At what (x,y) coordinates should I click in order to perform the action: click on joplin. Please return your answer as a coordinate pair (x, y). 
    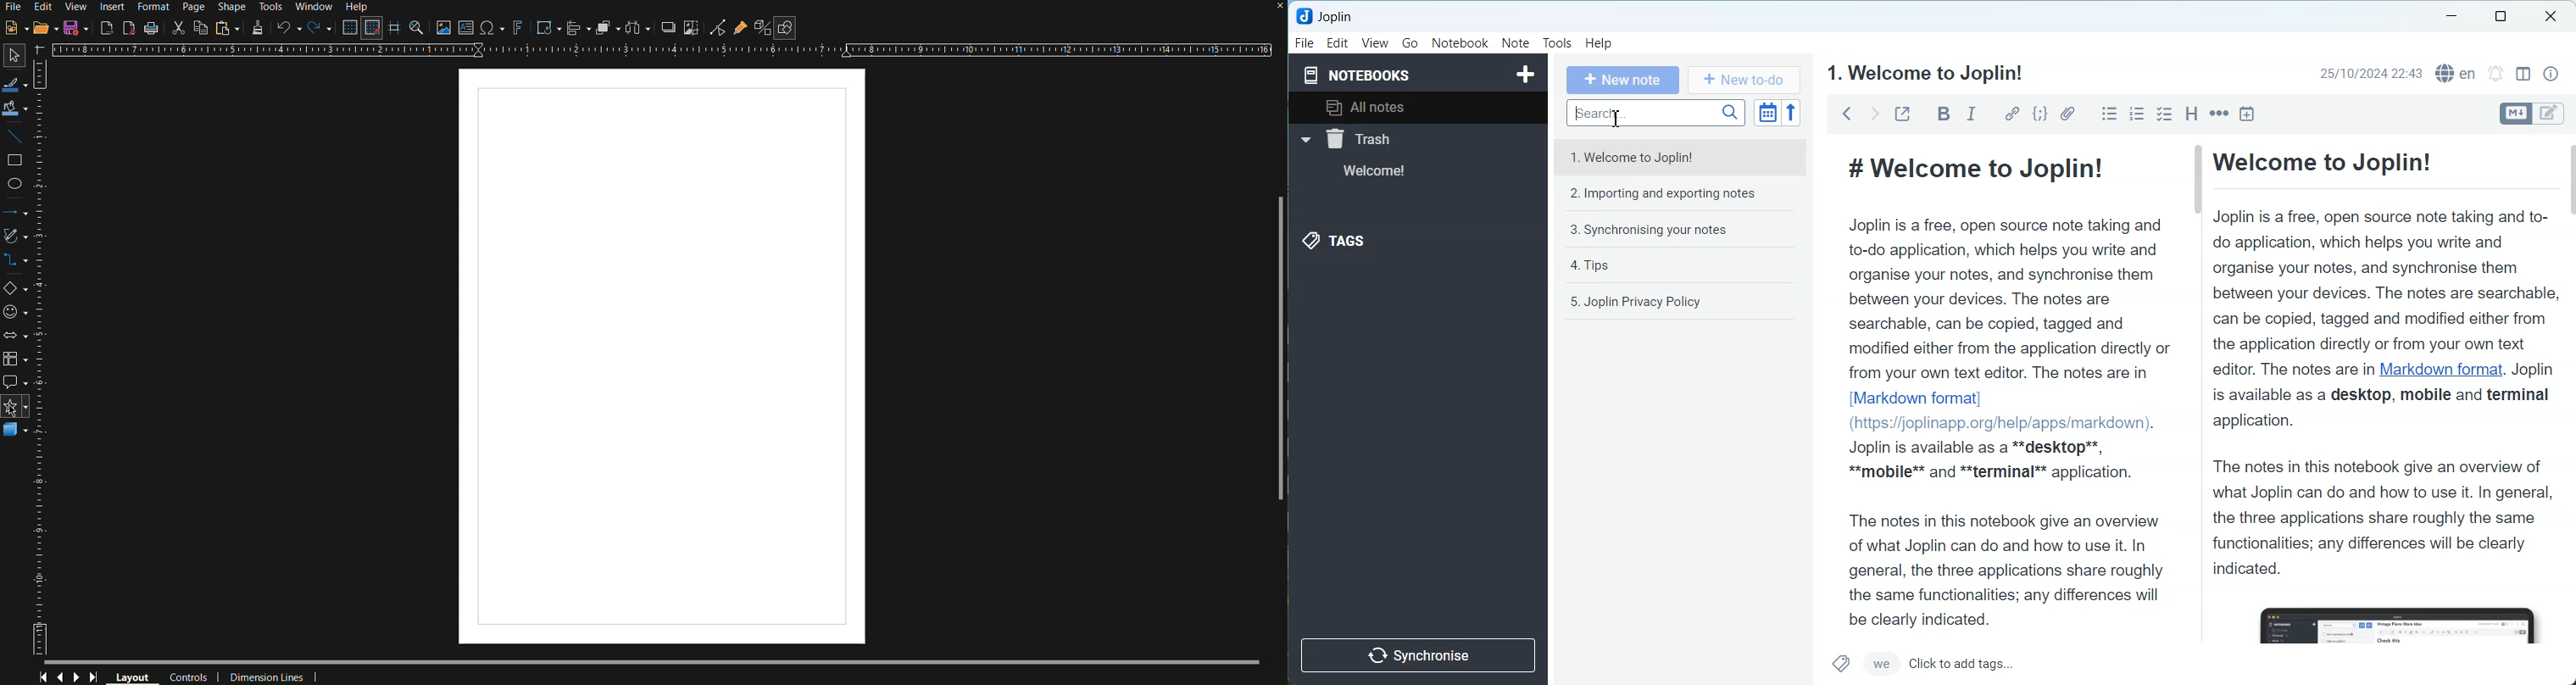
    Looking at the image, I should click on (1338, 16).